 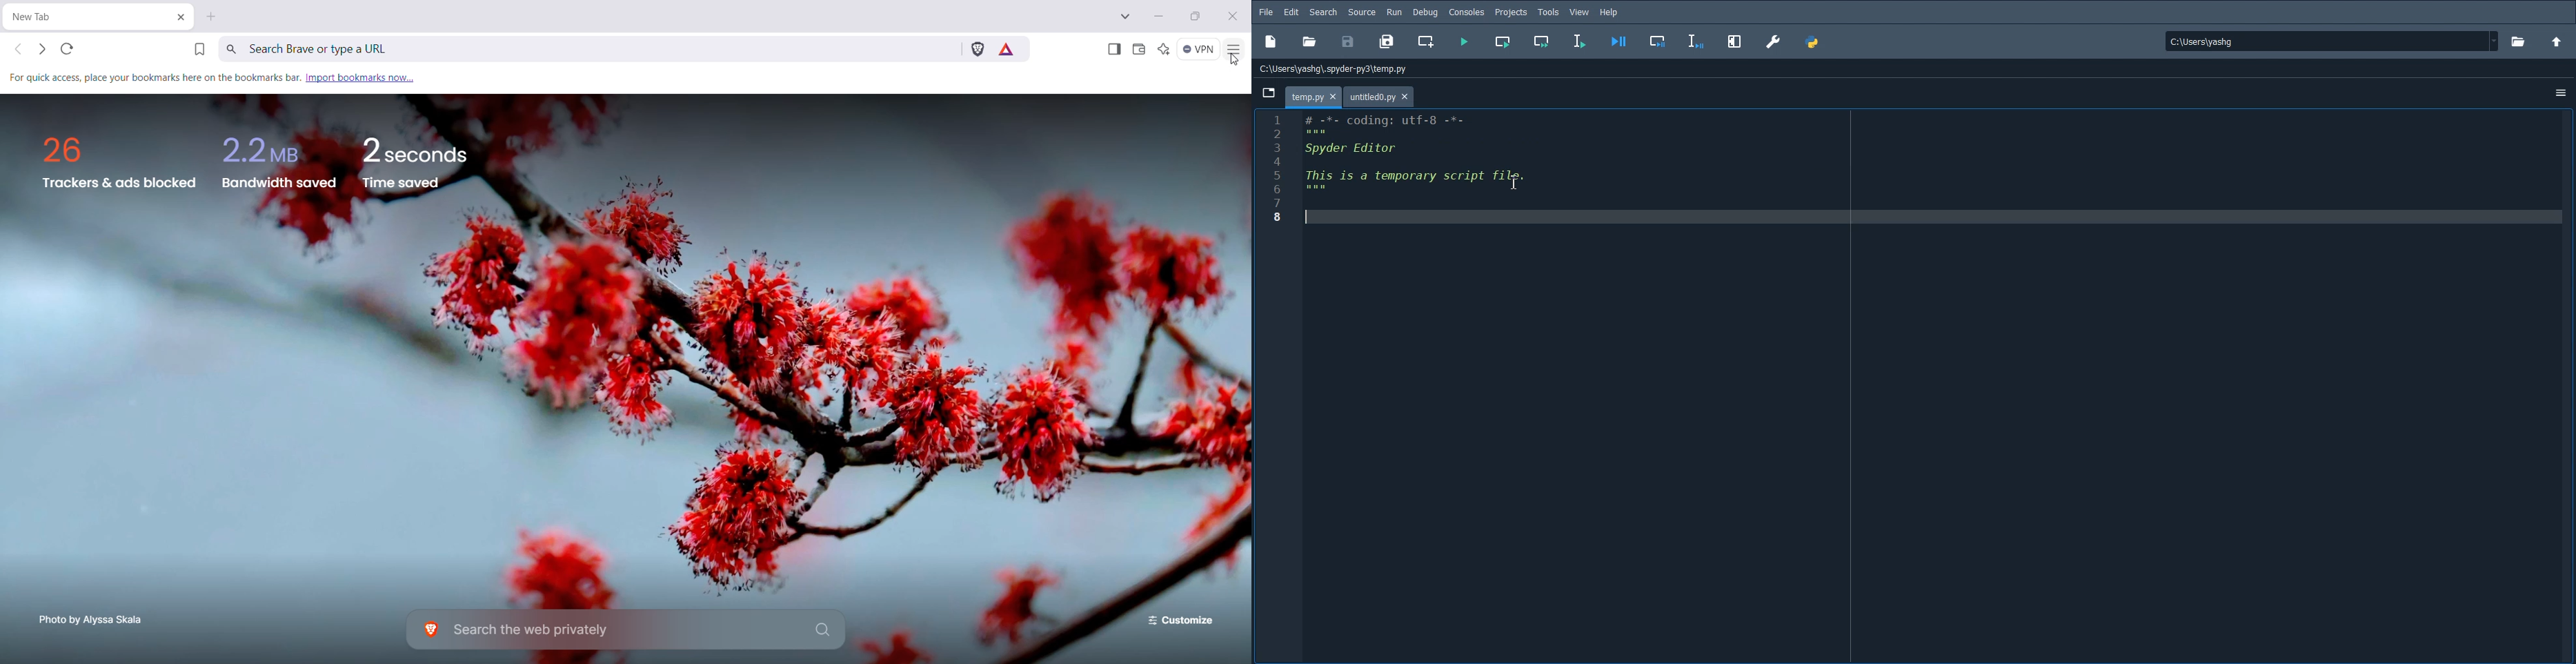 I want to click on File, so click(x=1380, y=97).